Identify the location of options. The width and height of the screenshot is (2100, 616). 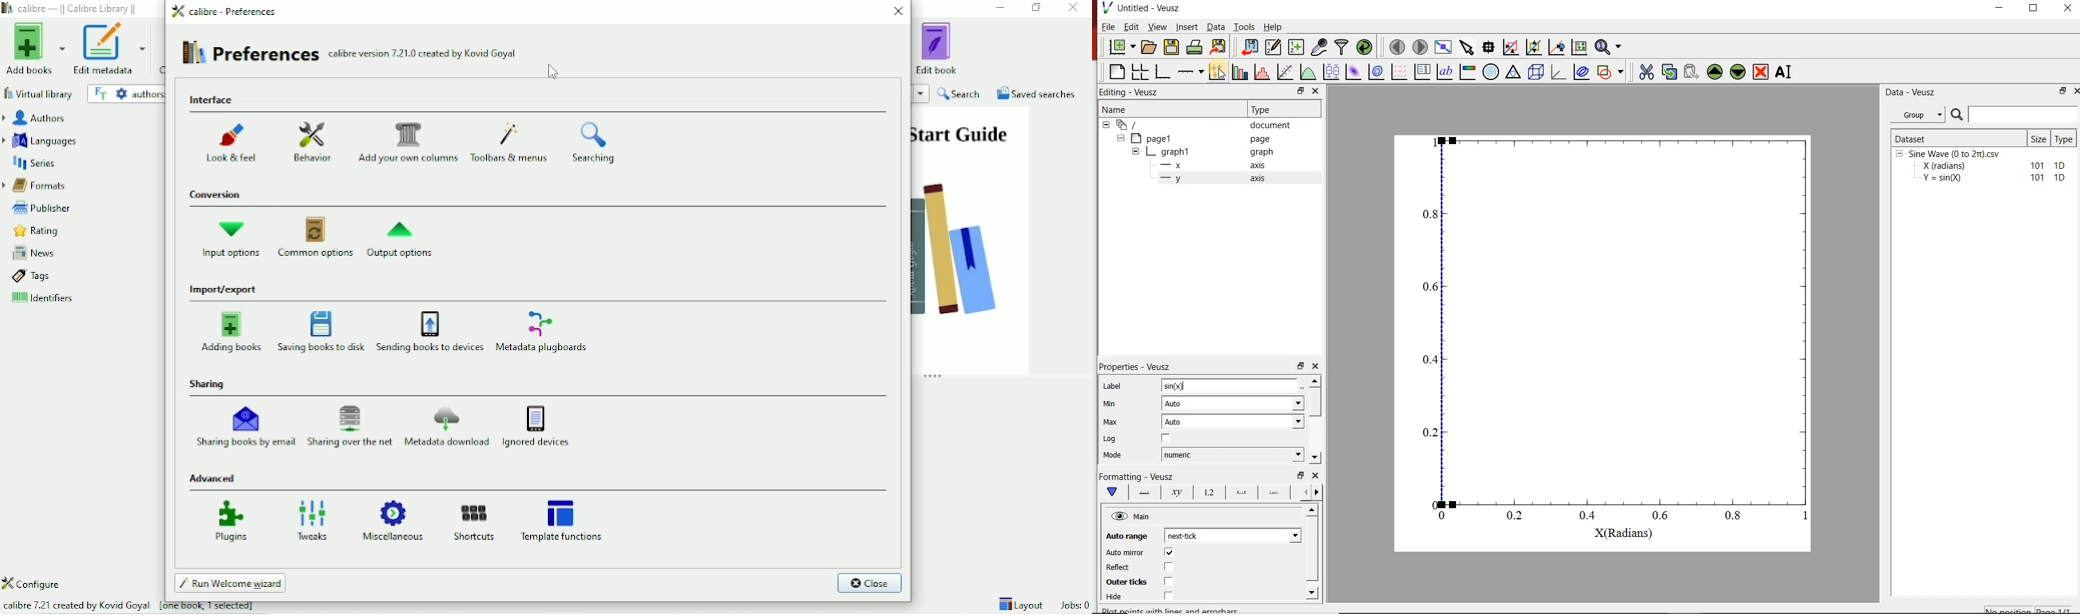
(1274, 494).